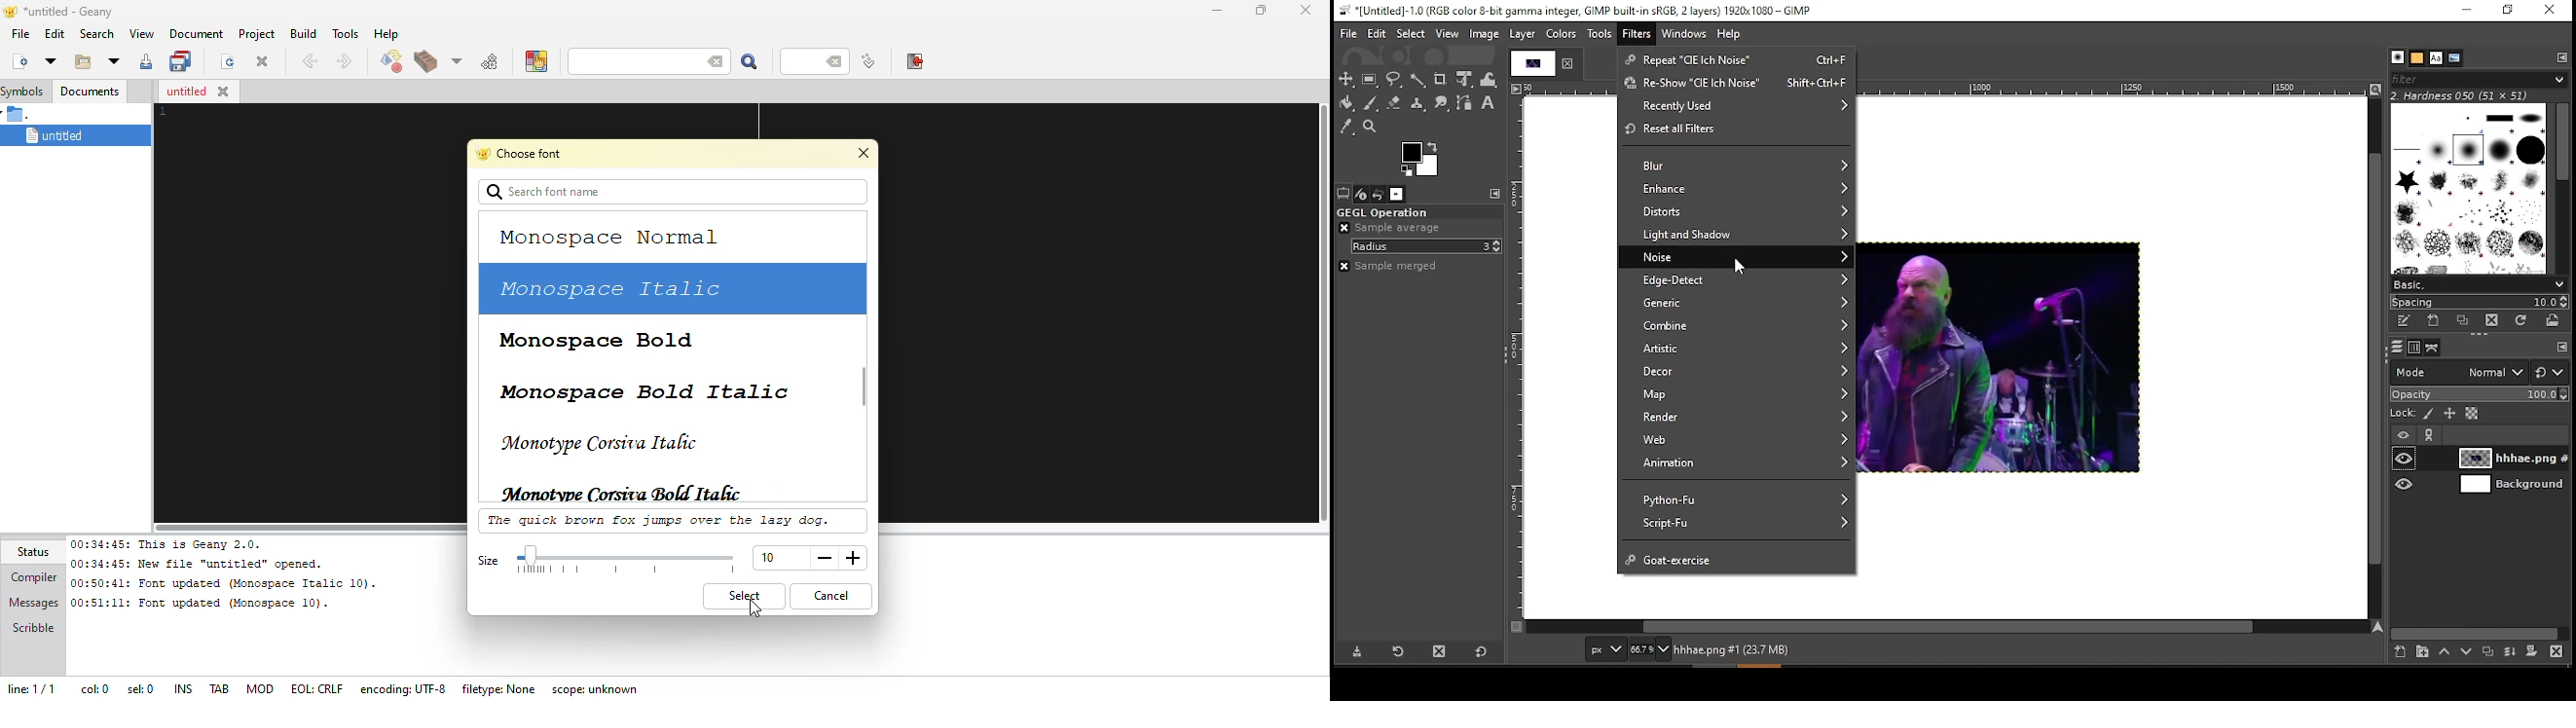 This screenshot has height=728, width=2576. What do you see at coordinates (316, 689) in the screenshot?
I see `eol: crlf` at bounding box center [316, 689].